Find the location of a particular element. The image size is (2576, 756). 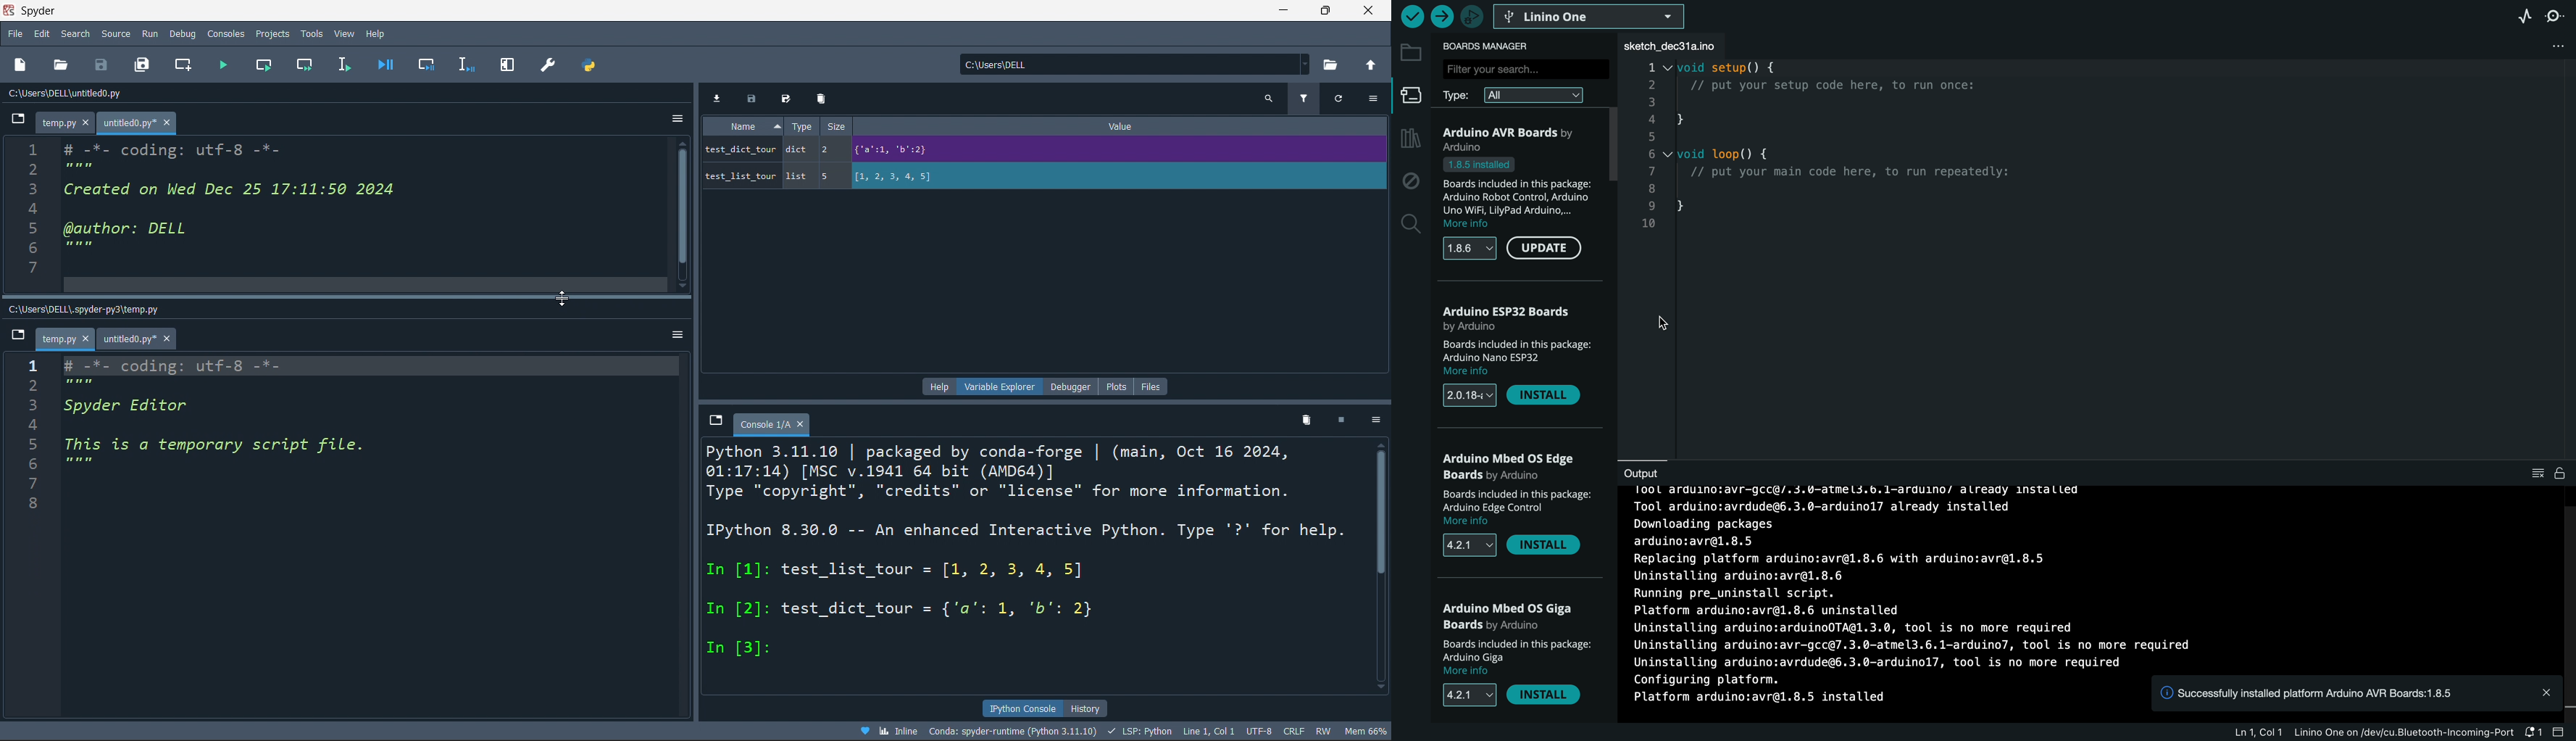

debugger is located at coordinates (1065, 386).